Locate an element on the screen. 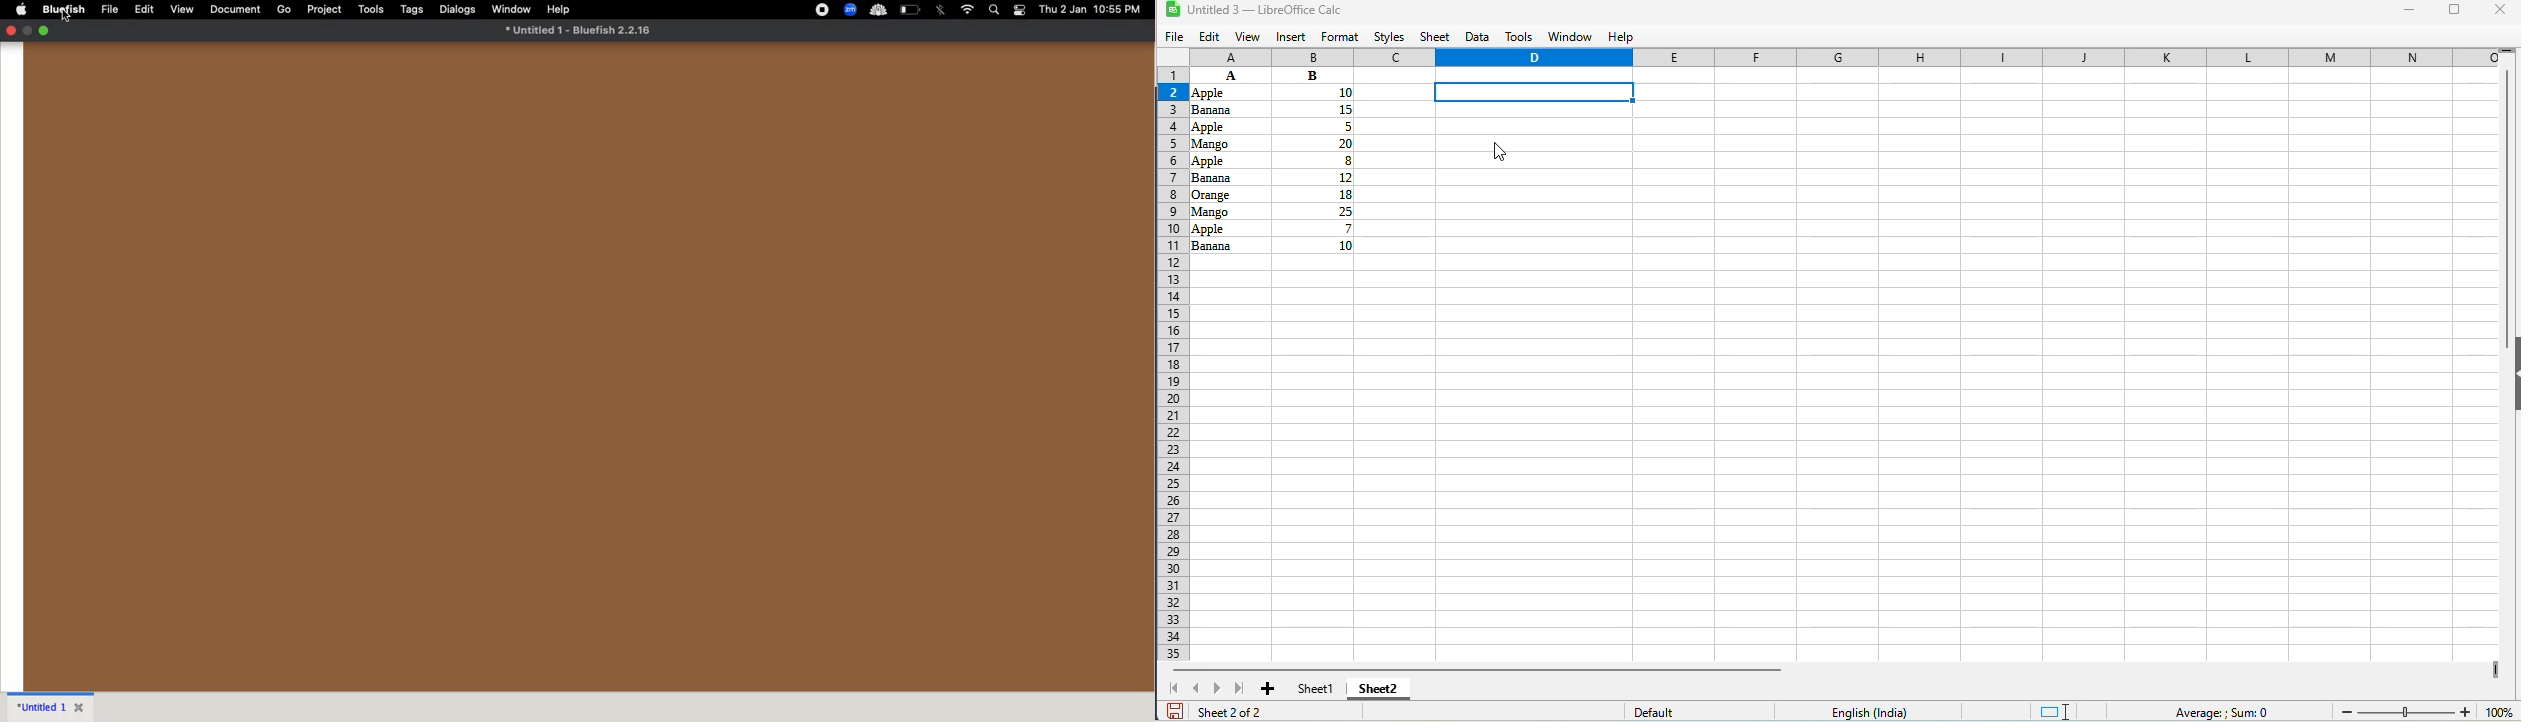 The height and width of the screenshot is (728, 2548). sheet2 is located at coordinates (1379, 688).